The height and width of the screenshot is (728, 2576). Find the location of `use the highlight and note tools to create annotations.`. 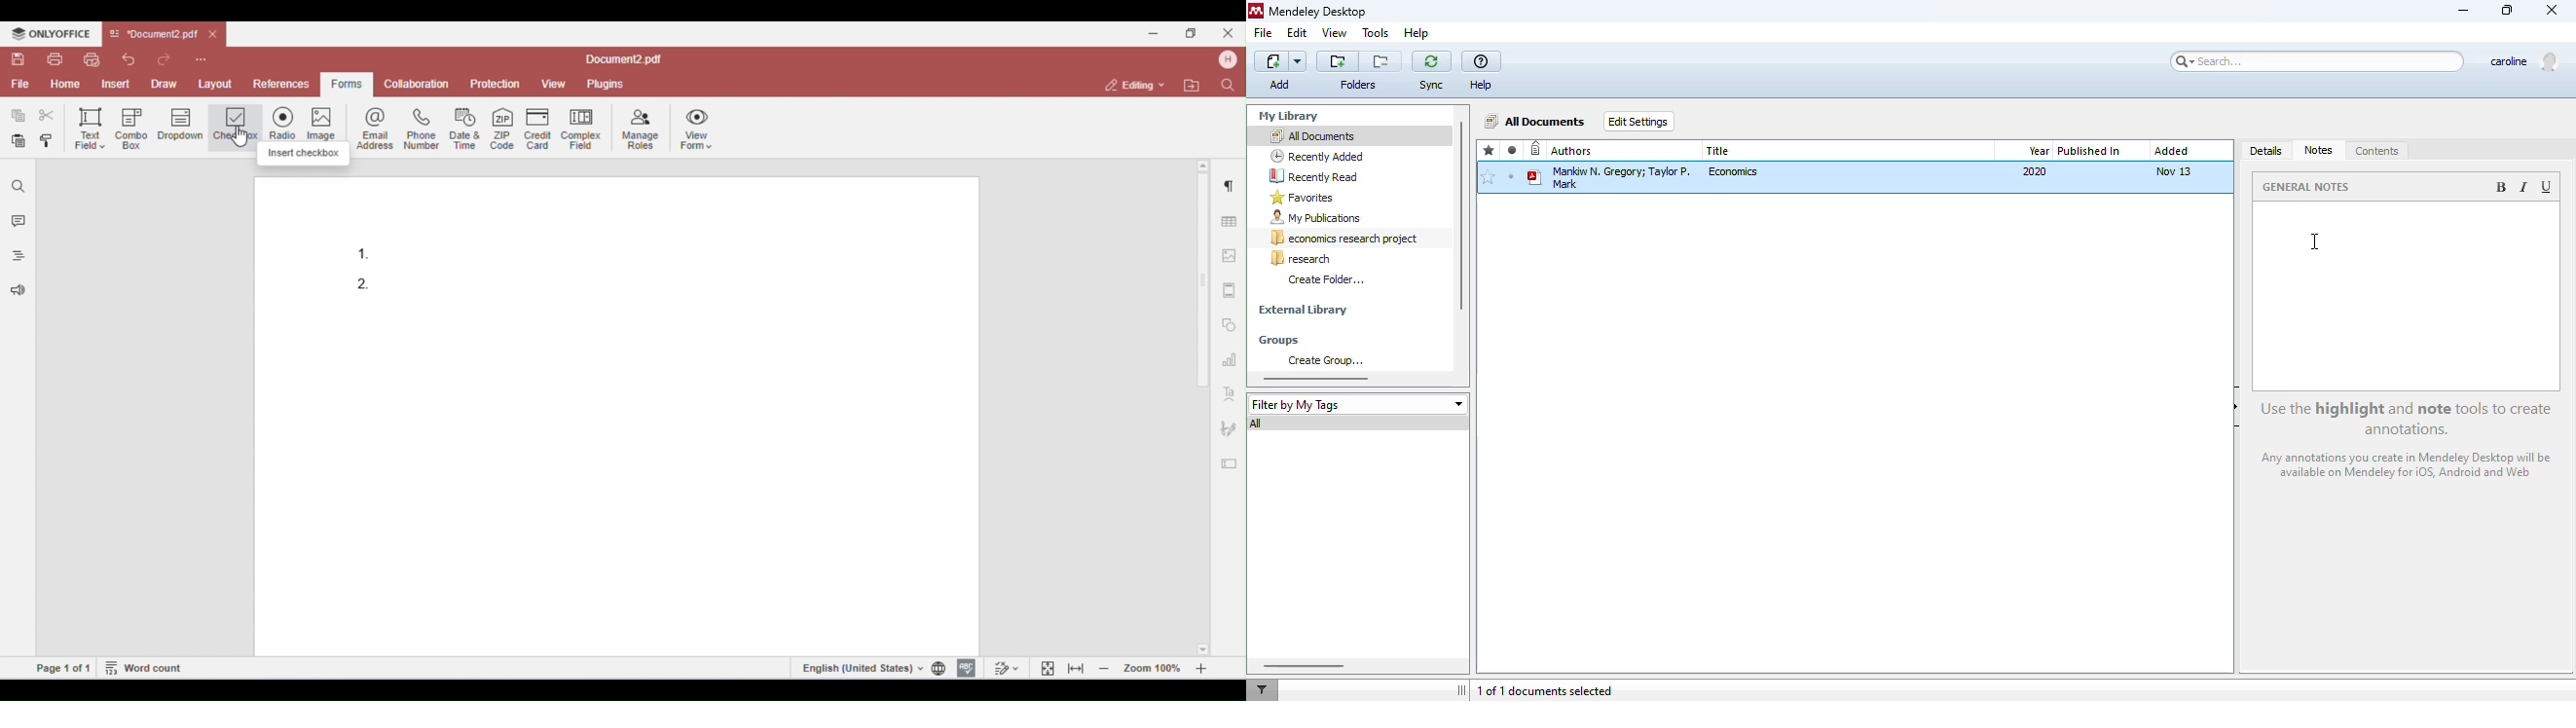

use the highlight and note tools to create annotations. is located at coordinates (2409, 419).